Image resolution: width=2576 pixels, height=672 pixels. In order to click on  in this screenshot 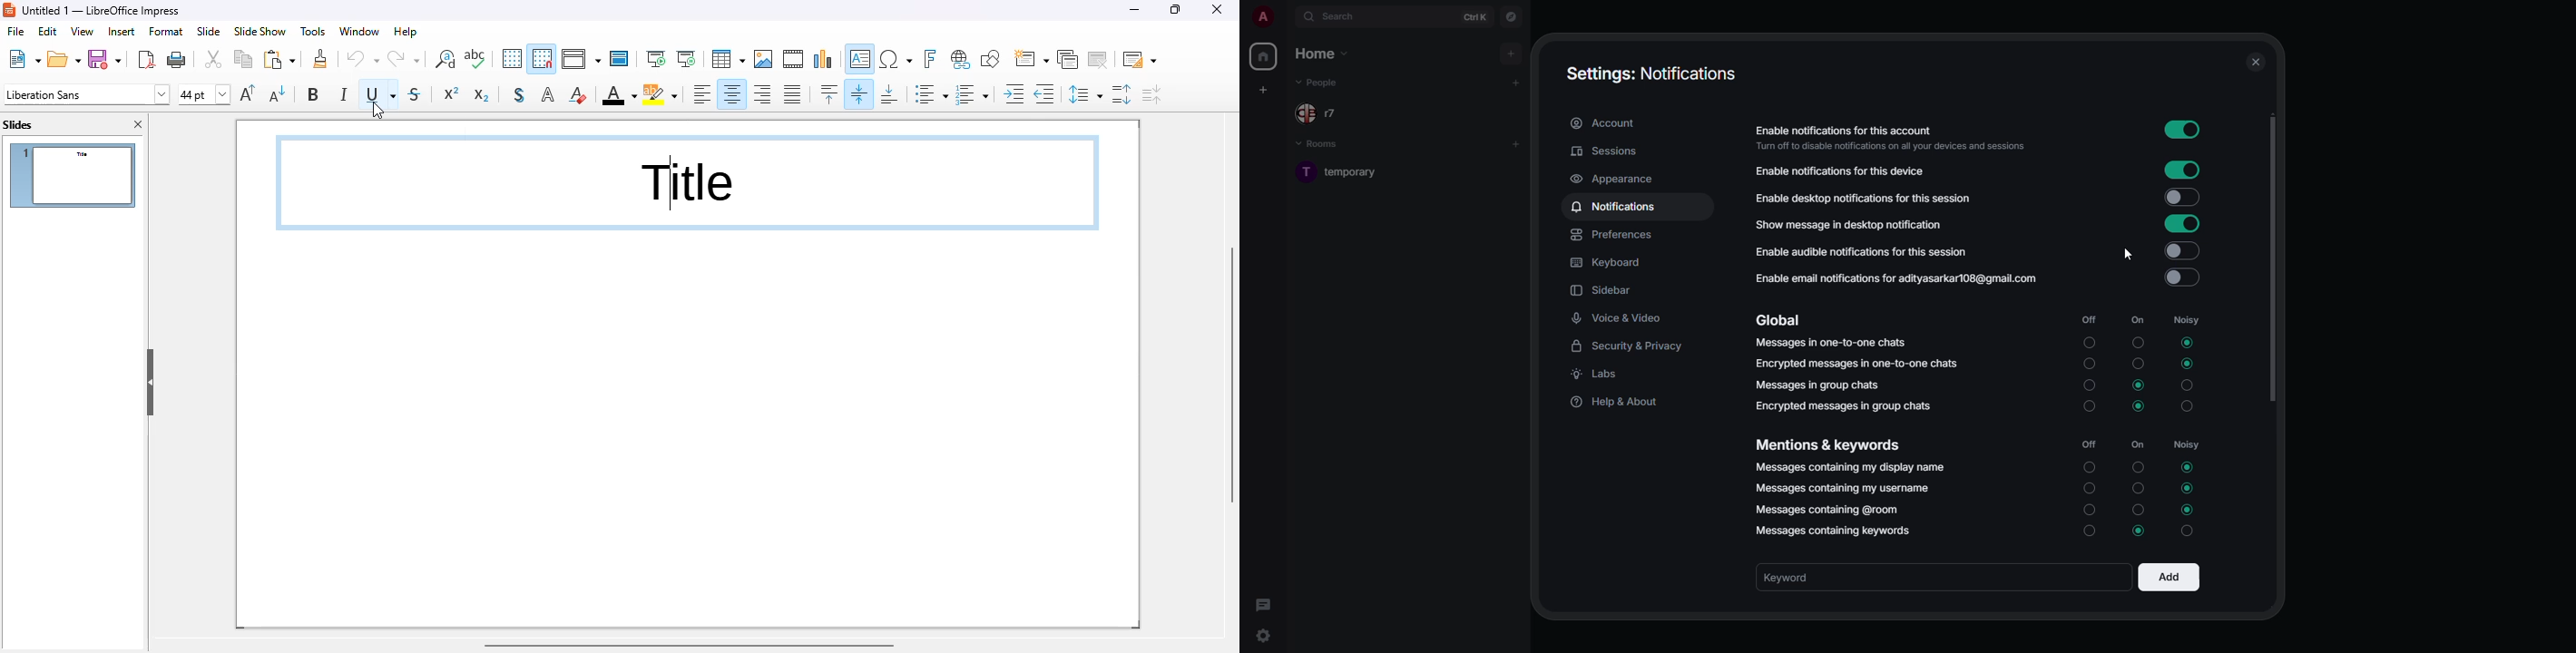, I will do `click(2137, 343)`.